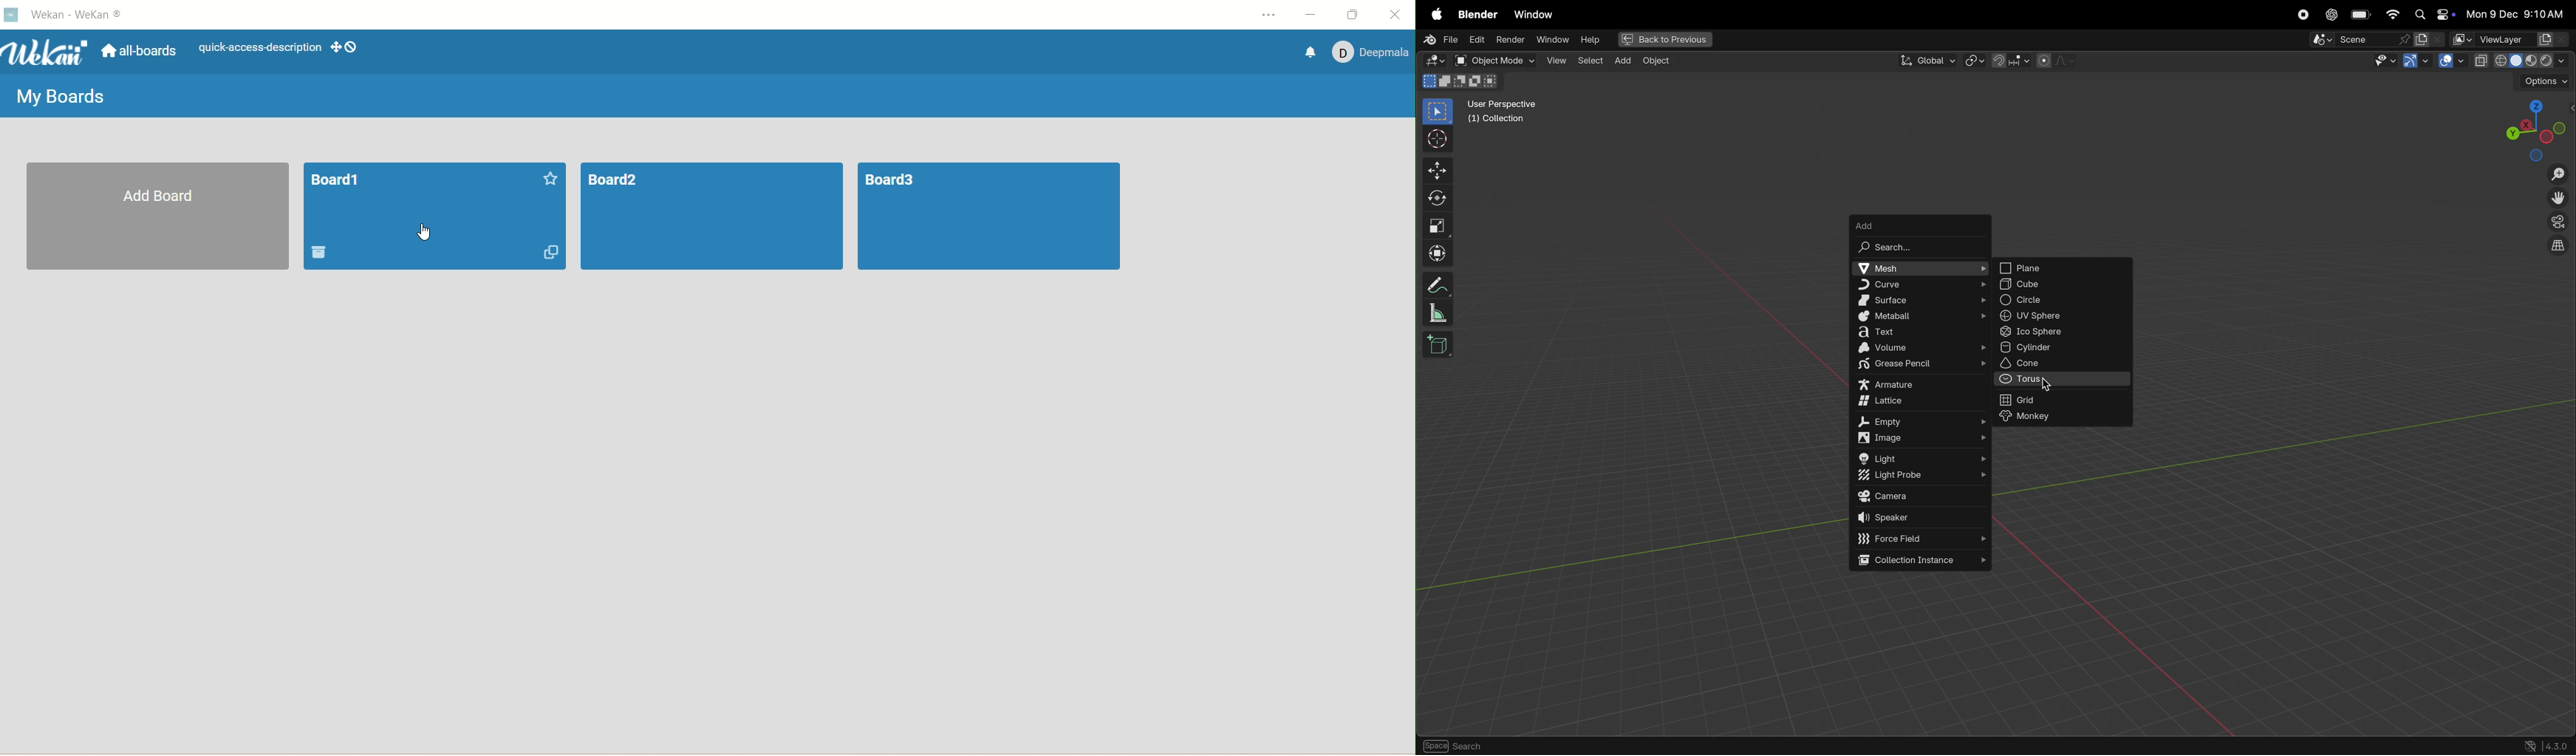 Image resolution: width=2576 pixels, height=756 pixels. What do you see at coordinates (2382, 62) in the screenshot?
I see `visibility` at bounding box center [2382, 62].